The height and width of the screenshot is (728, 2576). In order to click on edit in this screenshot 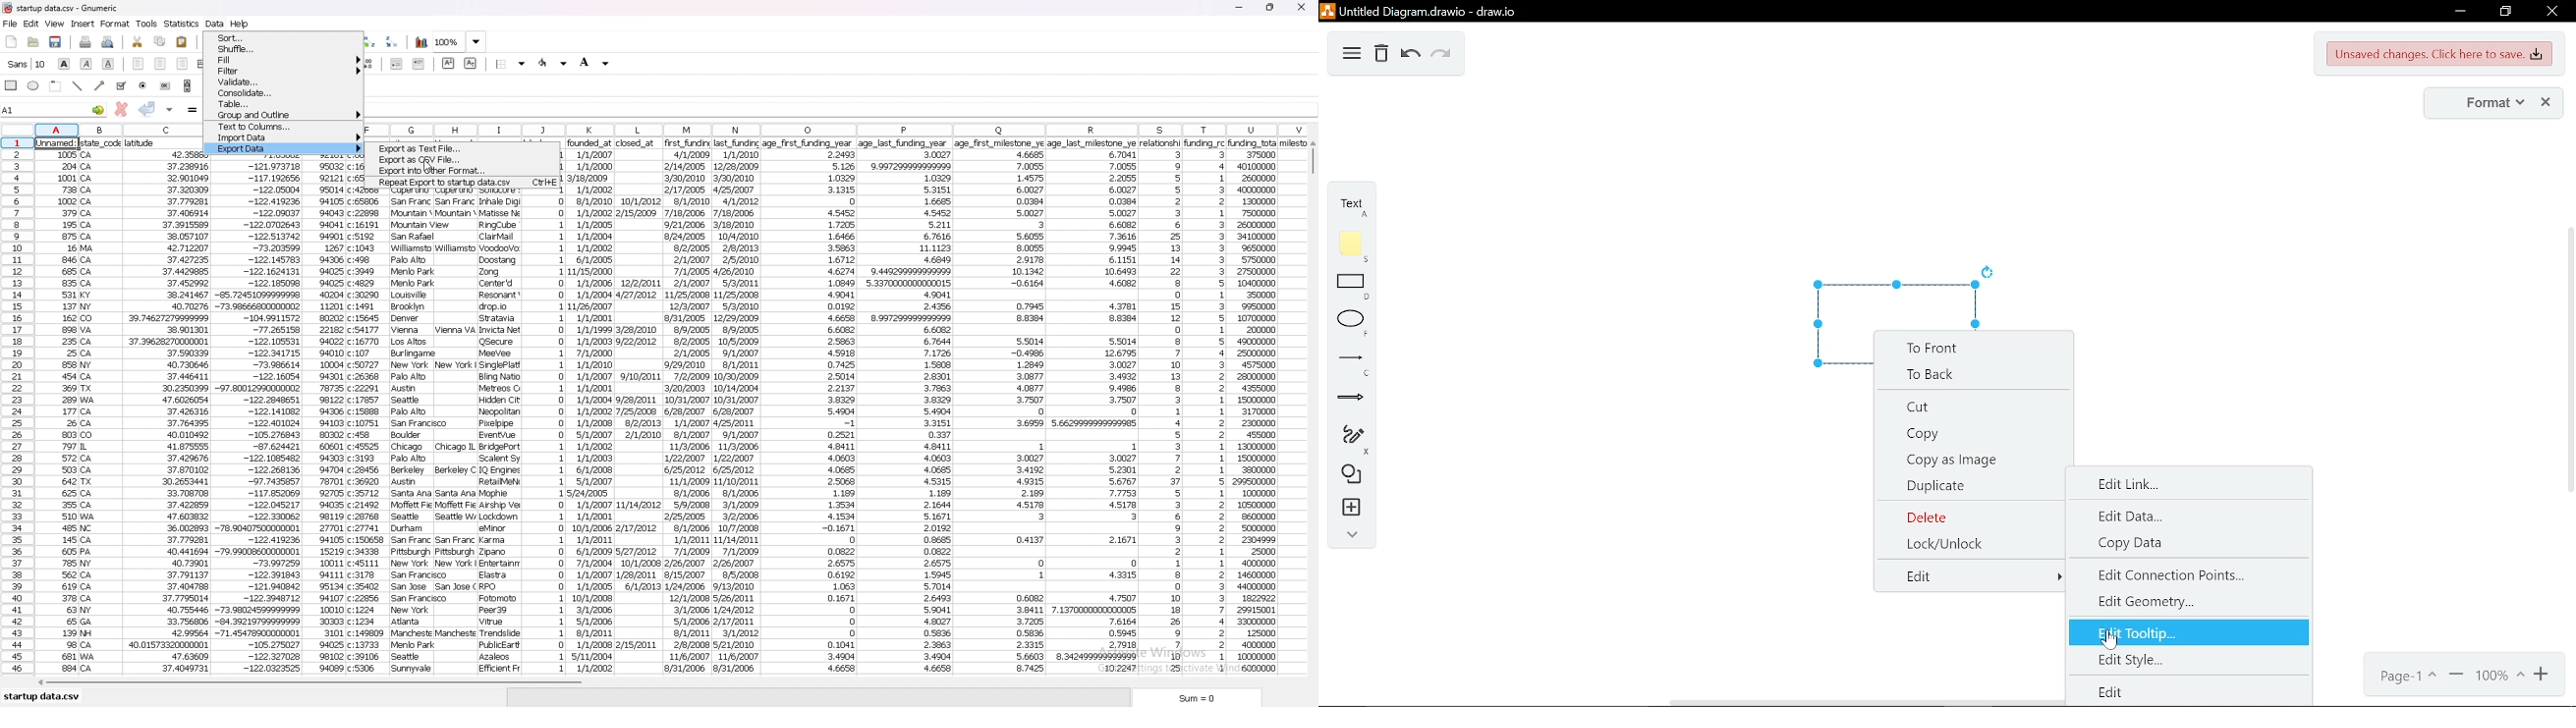, I will do `click(2113, 691)`.